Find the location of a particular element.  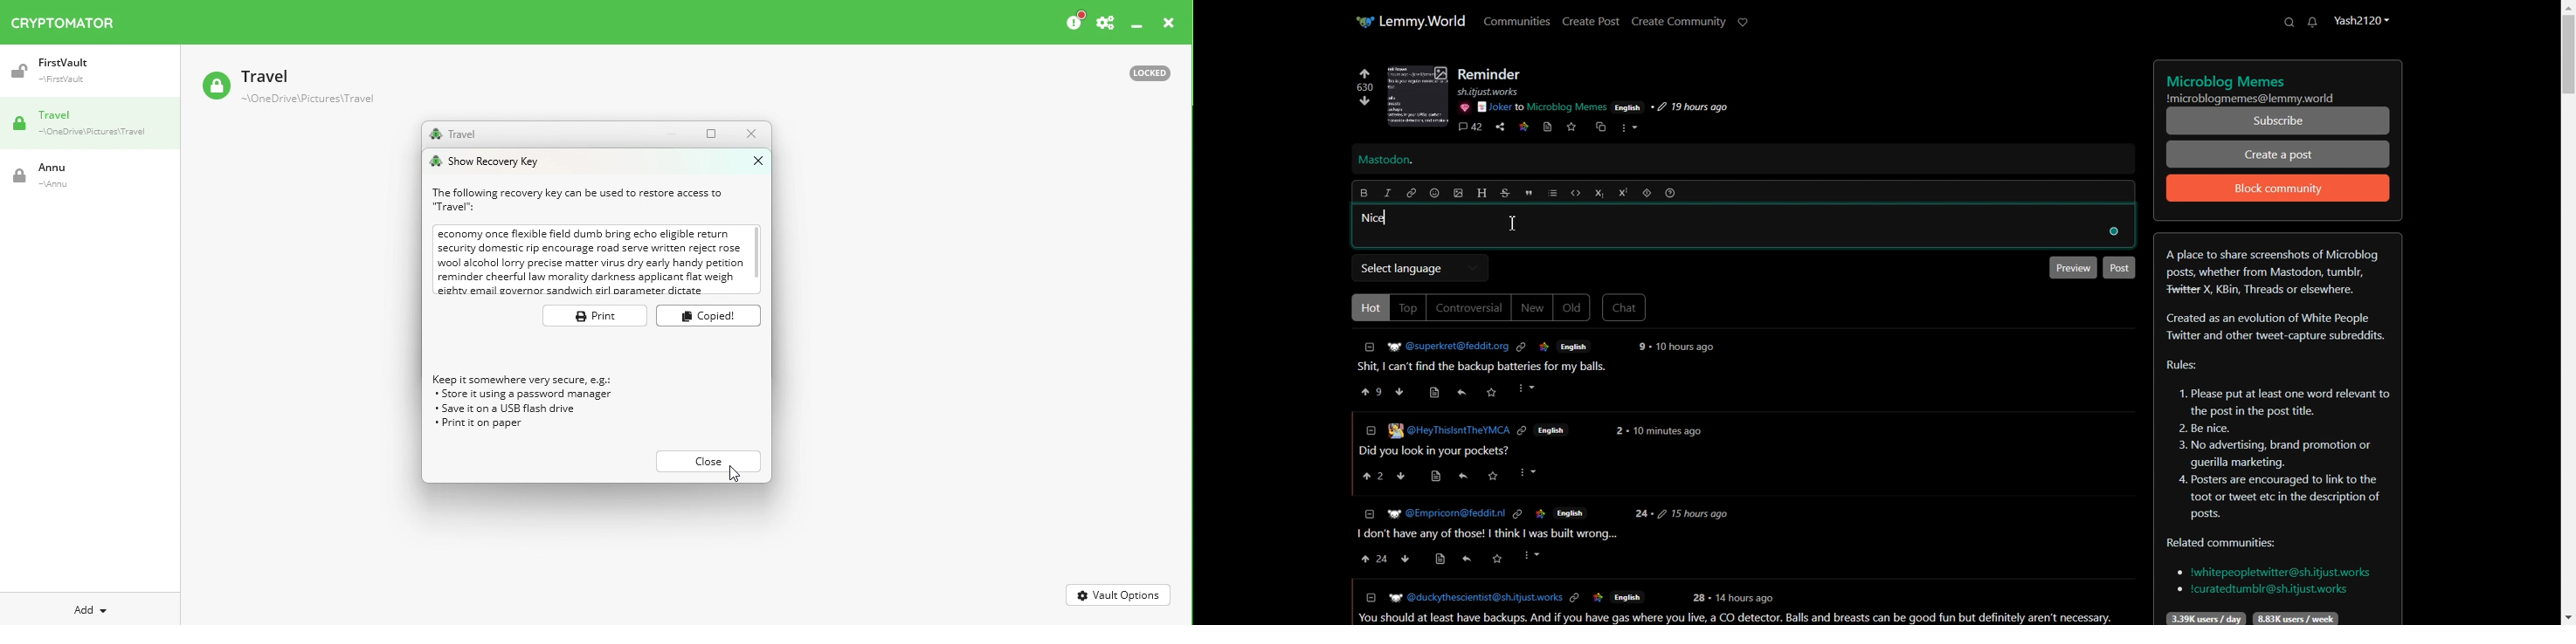

 is located at coordinates (1545, 347).